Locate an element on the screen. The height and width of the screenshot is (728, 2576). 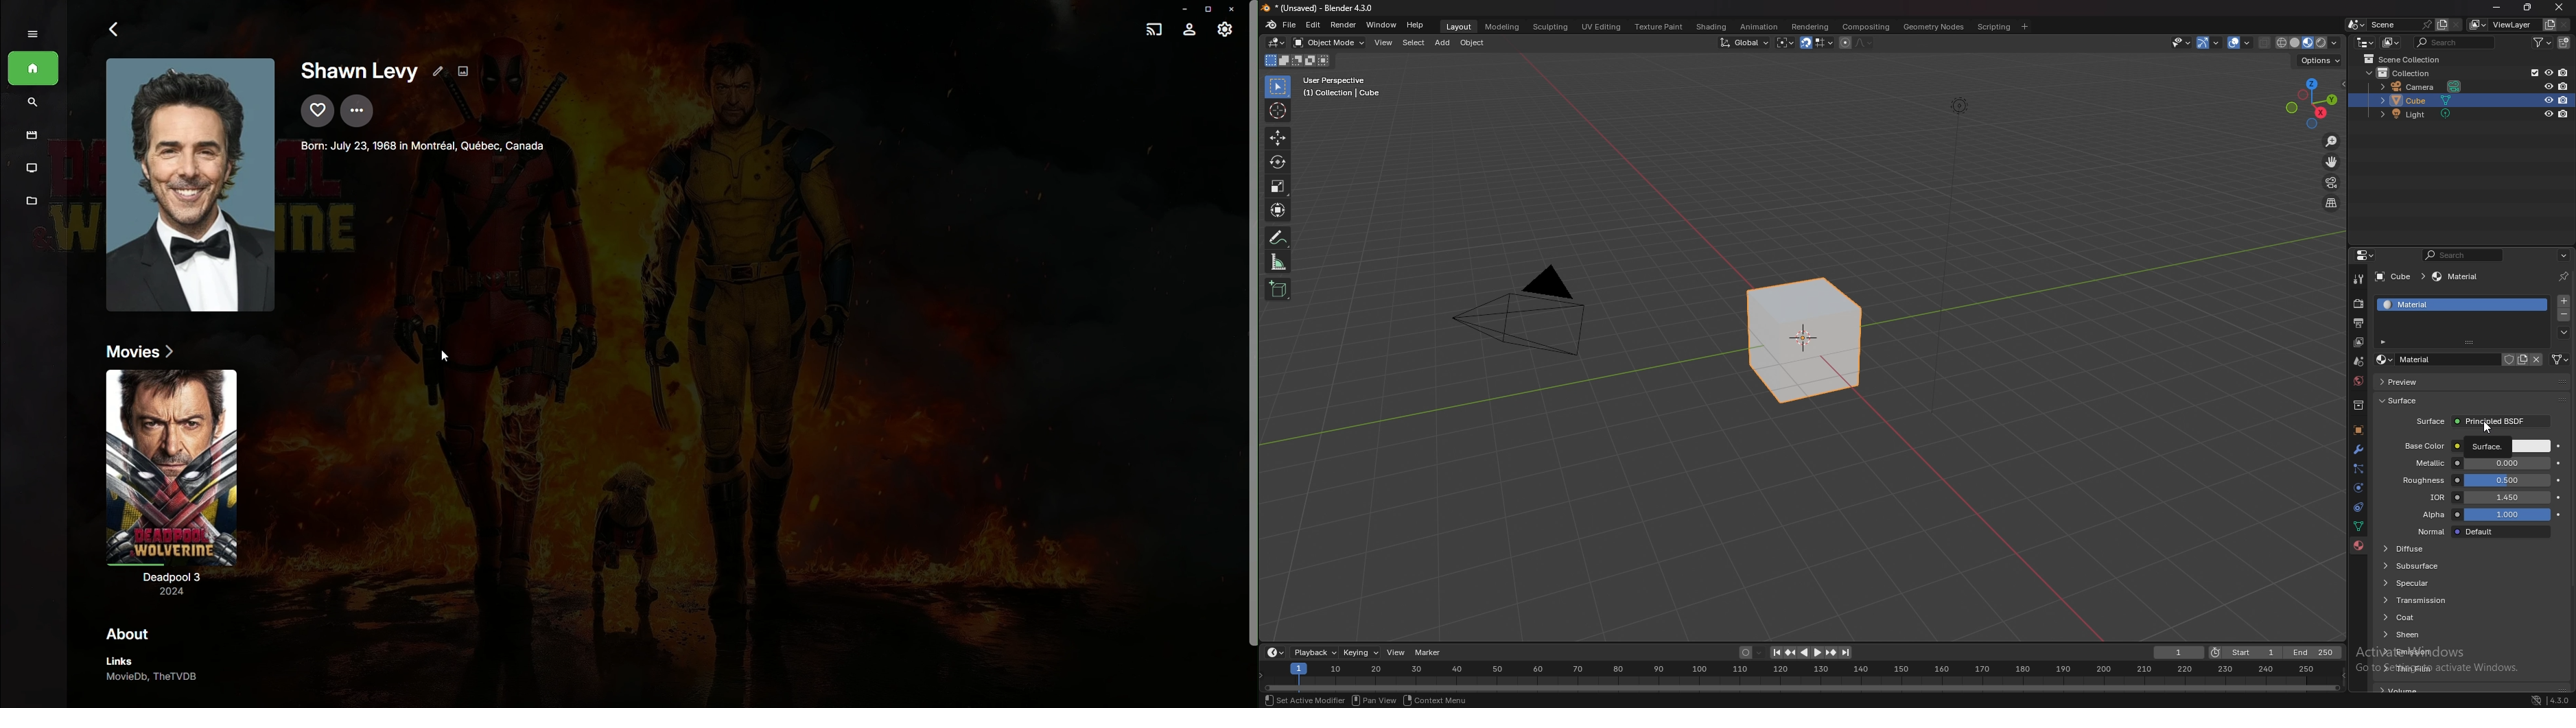
jump to endpoint is located at coordinates (1846, 652).